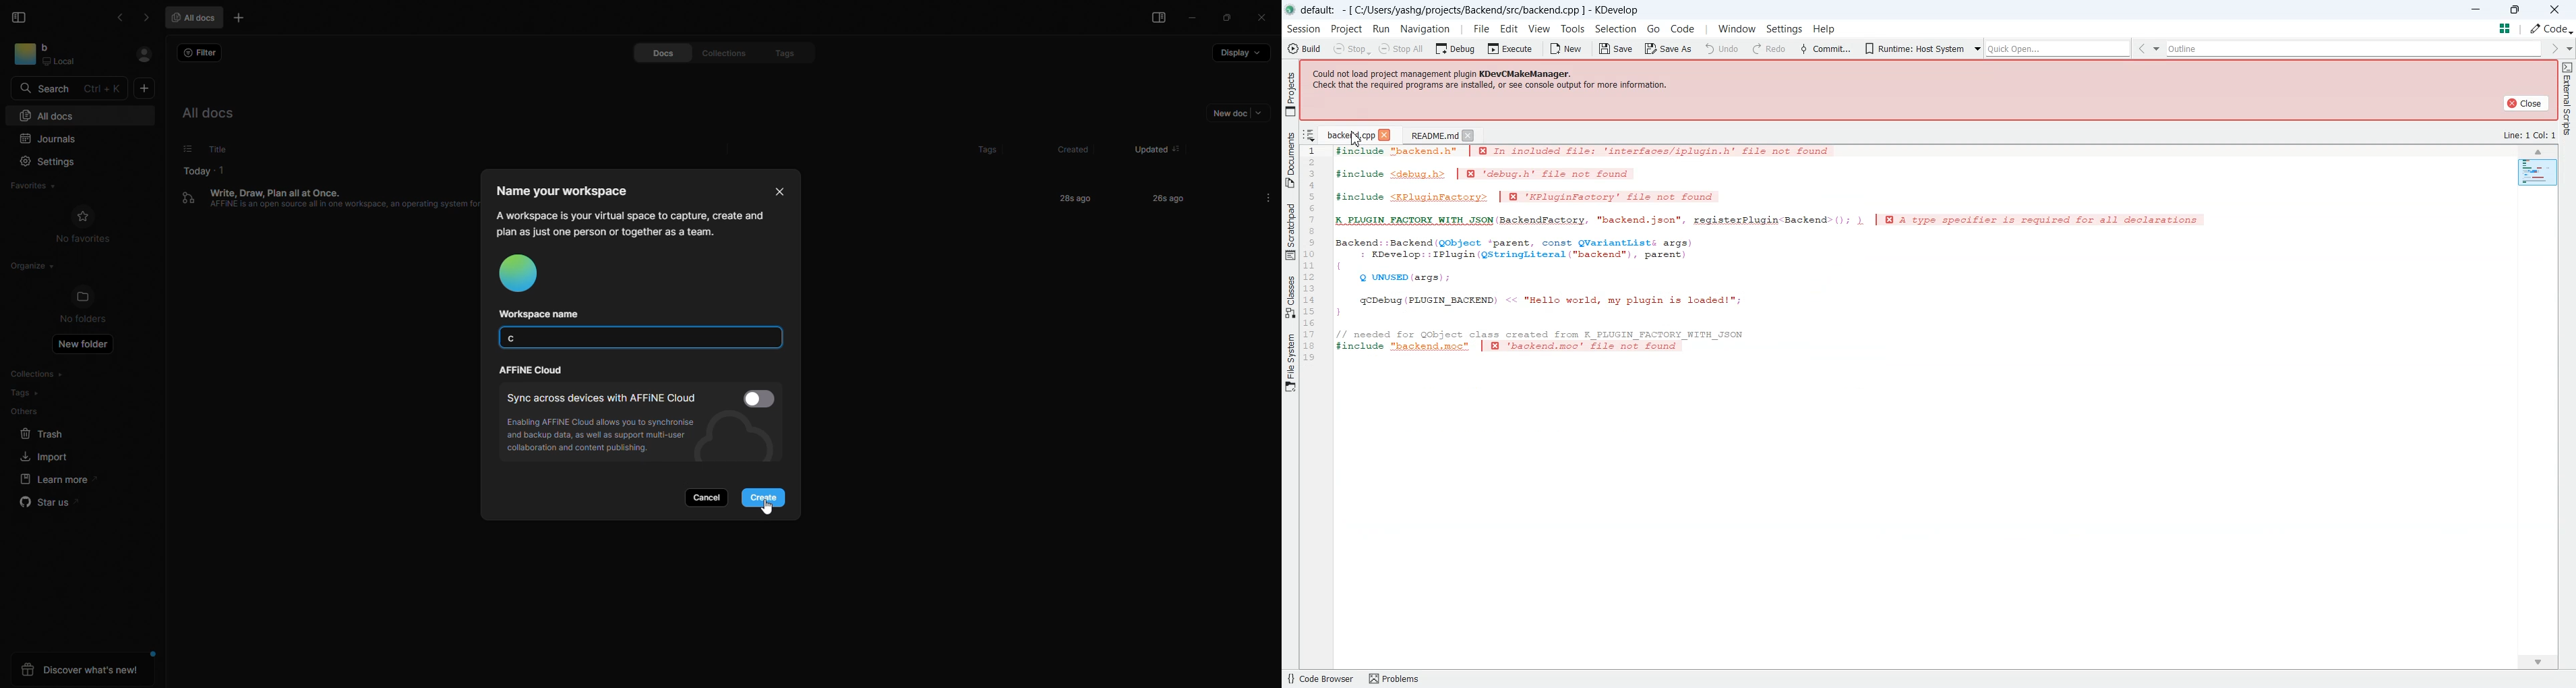  Describe the element at coordinates (1780, 219) in the screenshot. I see `K_PLUGIN_ FACTORY WITH JSON (BackendFactory, "backend.json", registerPlugin<Backend>(); ) | B A type specifier is required for all declarations` at that location.